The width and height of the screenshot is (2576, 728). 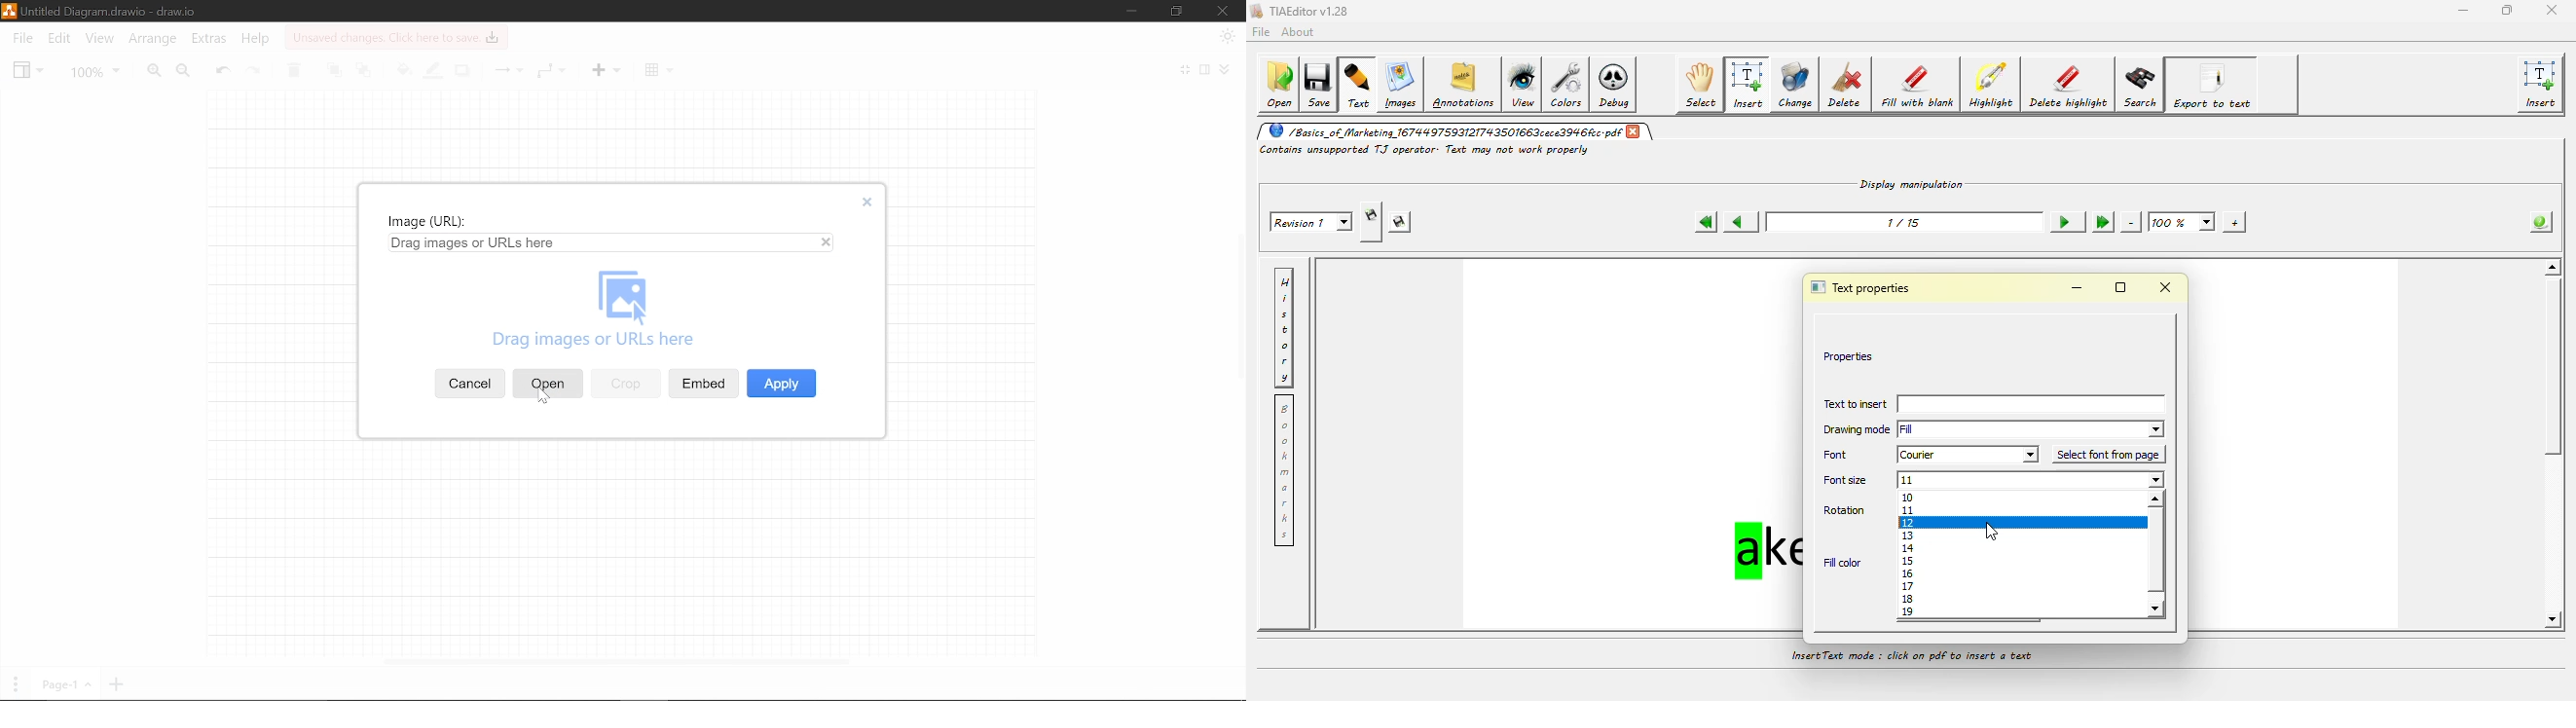 What do you see at coordinates (475, 243) in the screenshot?
I see `Drag images or URLs here` at bounding box center [475, 243].